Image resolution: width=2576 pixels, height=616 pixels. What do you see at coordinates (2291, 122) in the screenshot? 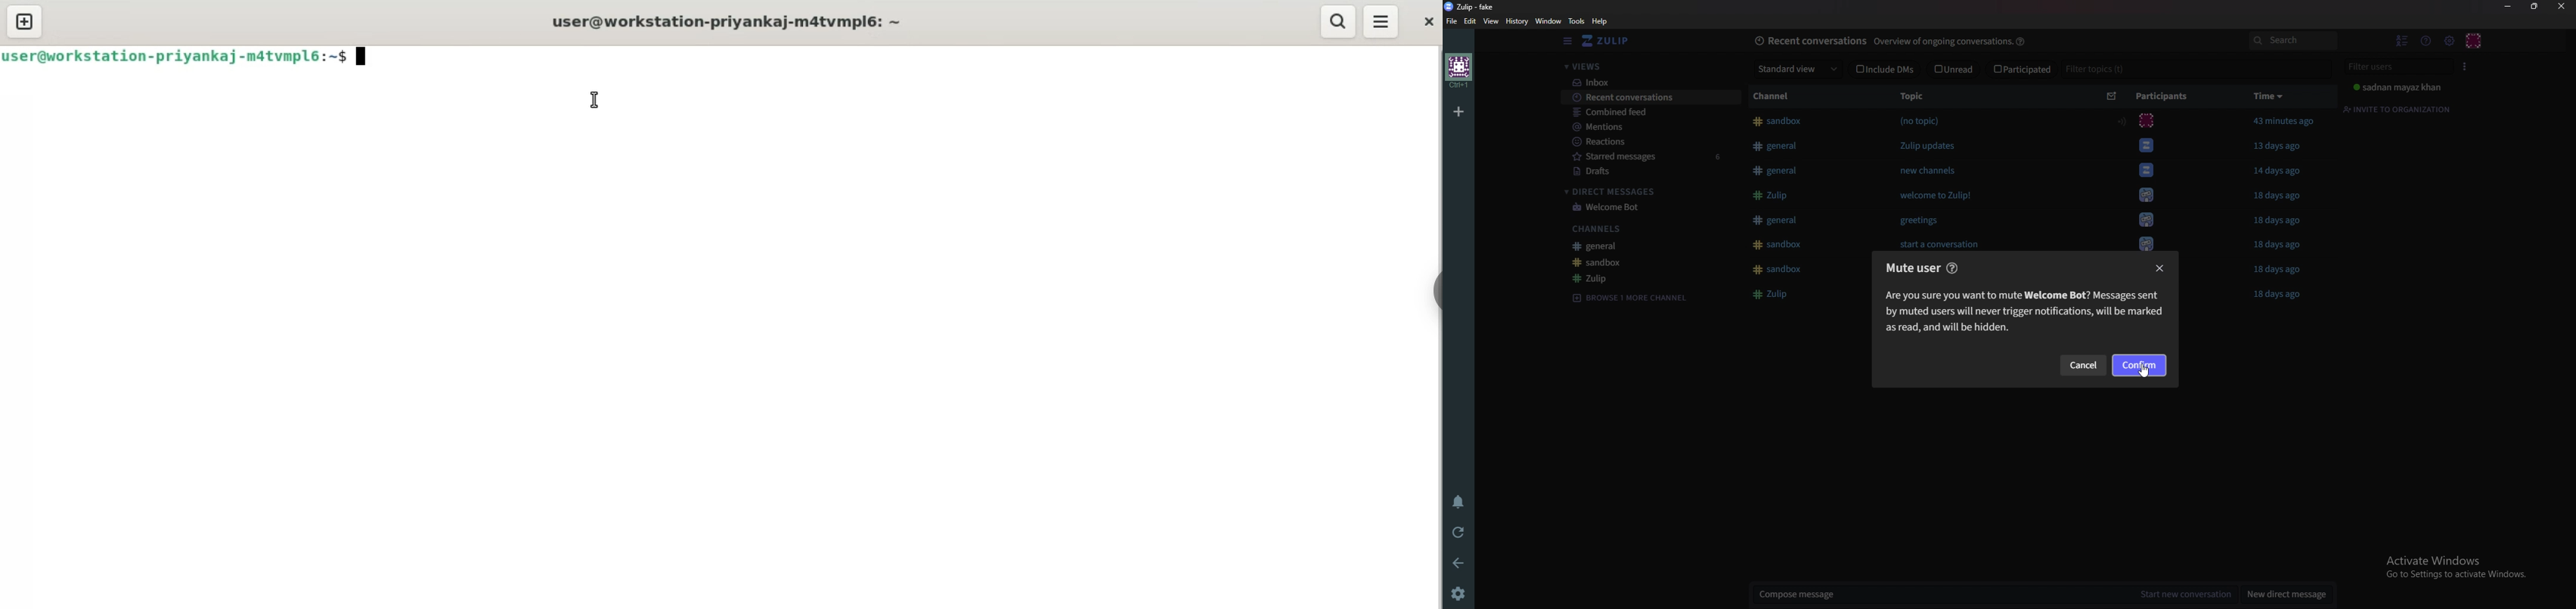
I see `43 minutes ago` at bounding box center [2291, 122].